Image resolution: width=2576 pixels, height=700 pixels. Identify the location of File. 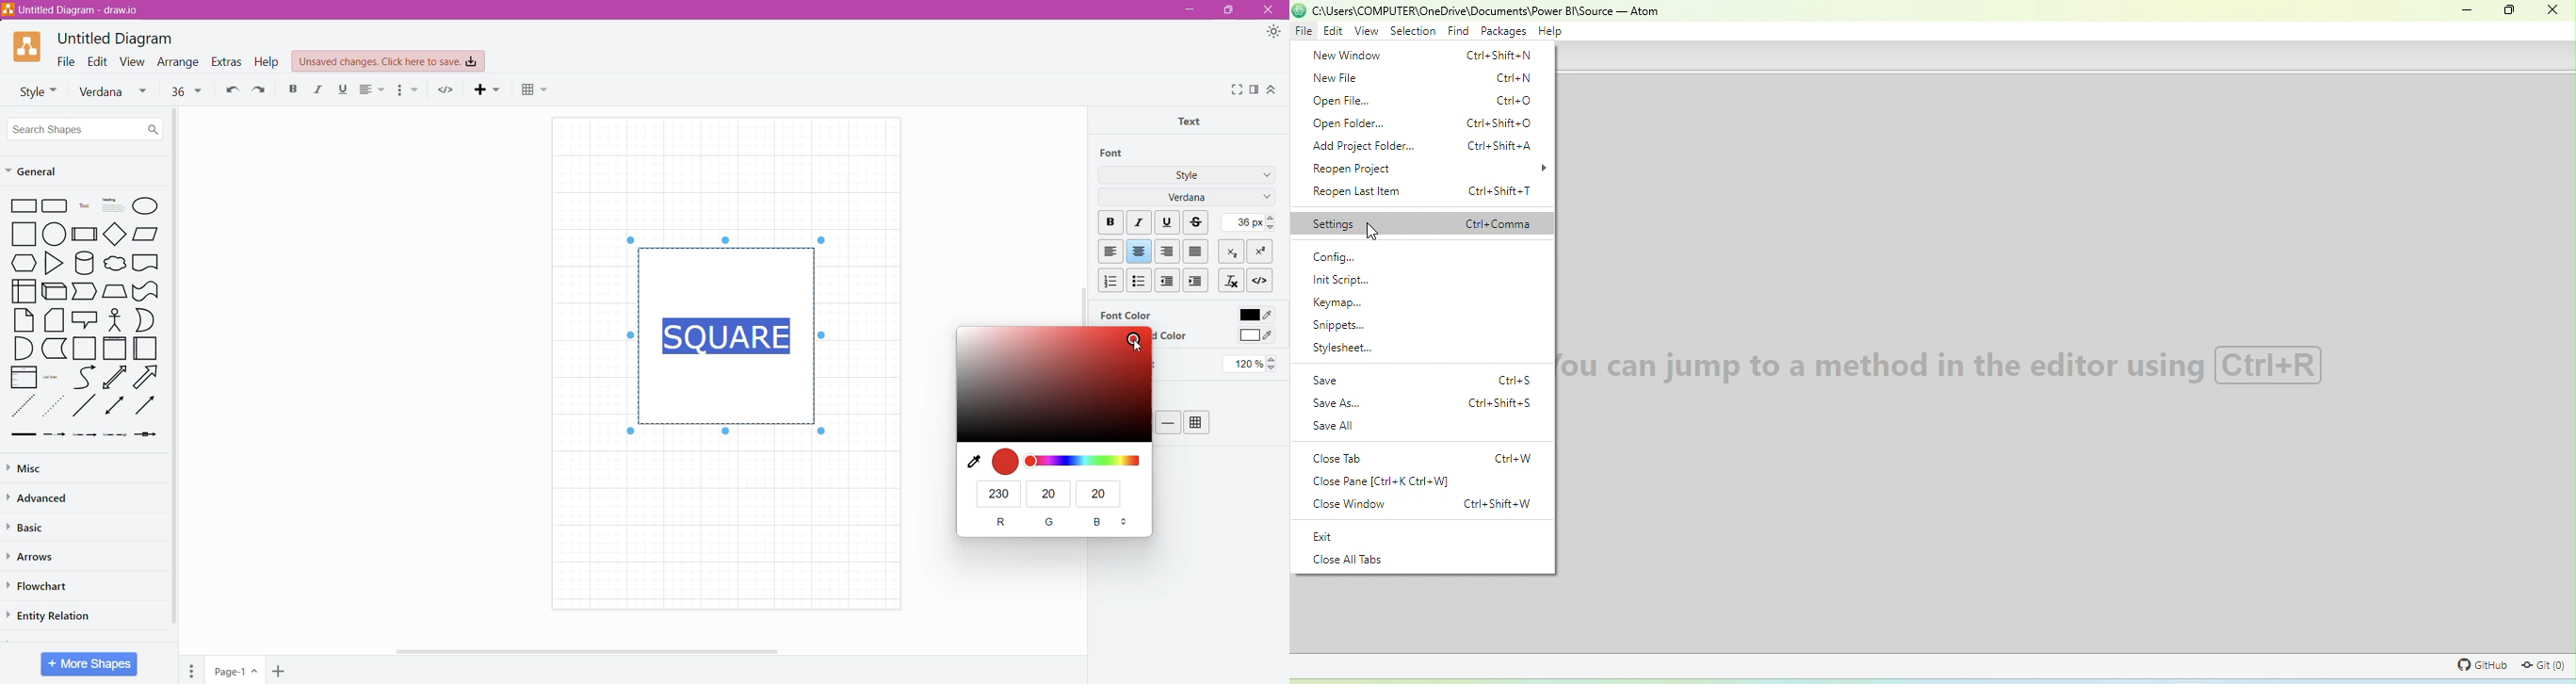
(66, 60).